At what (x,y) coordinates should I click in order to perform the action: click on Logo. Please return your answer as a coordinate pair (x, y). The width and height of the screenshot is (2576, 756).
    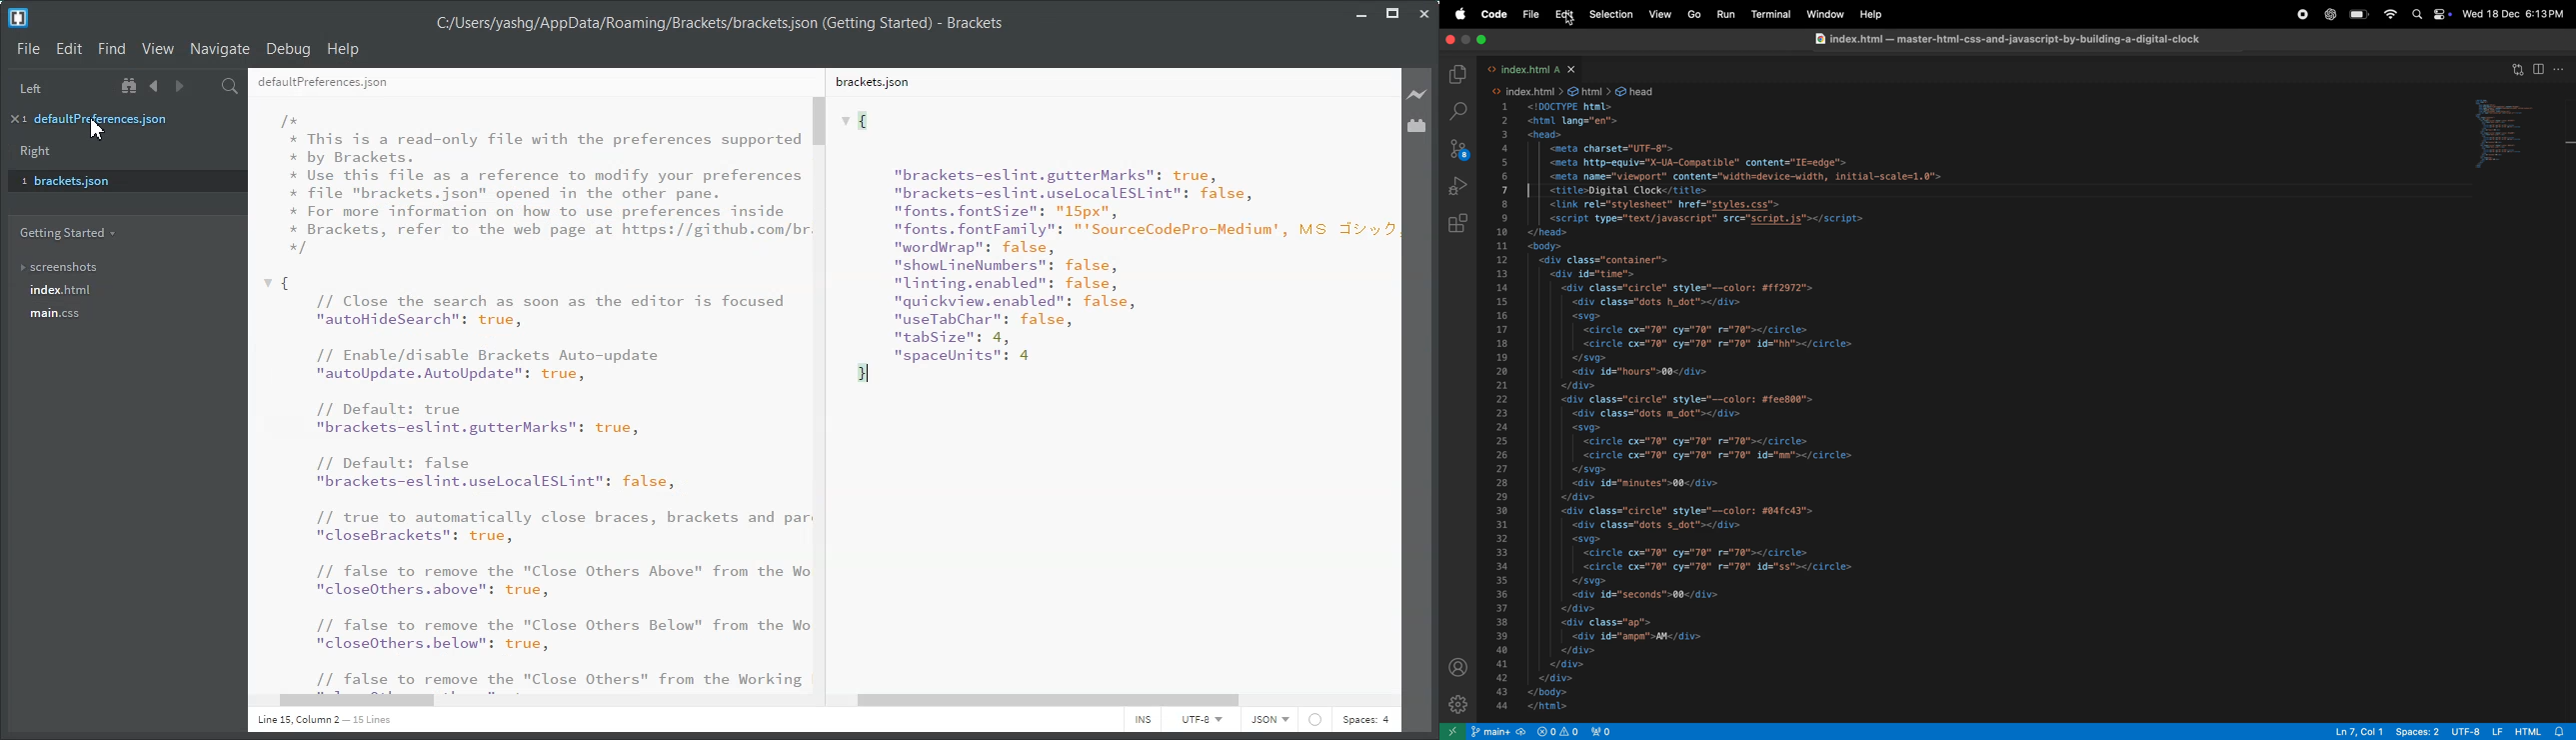
    Looking at the image, I should click on (18, 18).